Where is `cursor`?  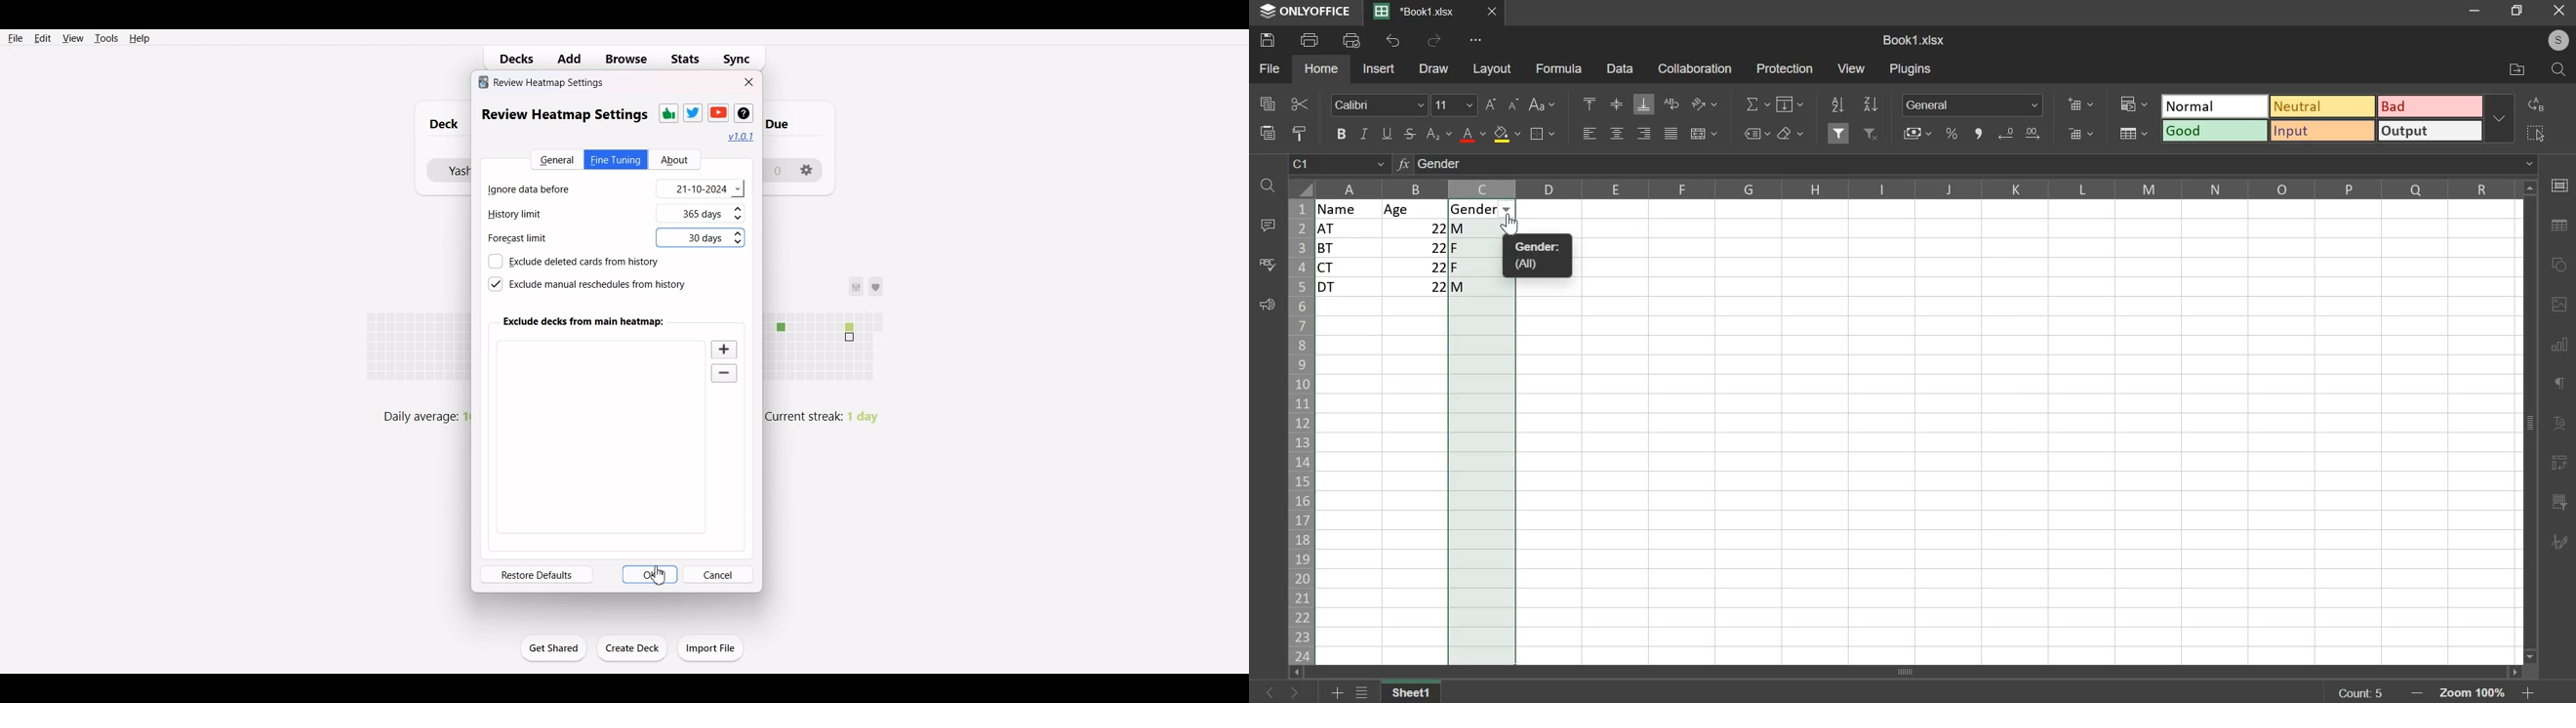 cursor is located at coordinates (660, 574).